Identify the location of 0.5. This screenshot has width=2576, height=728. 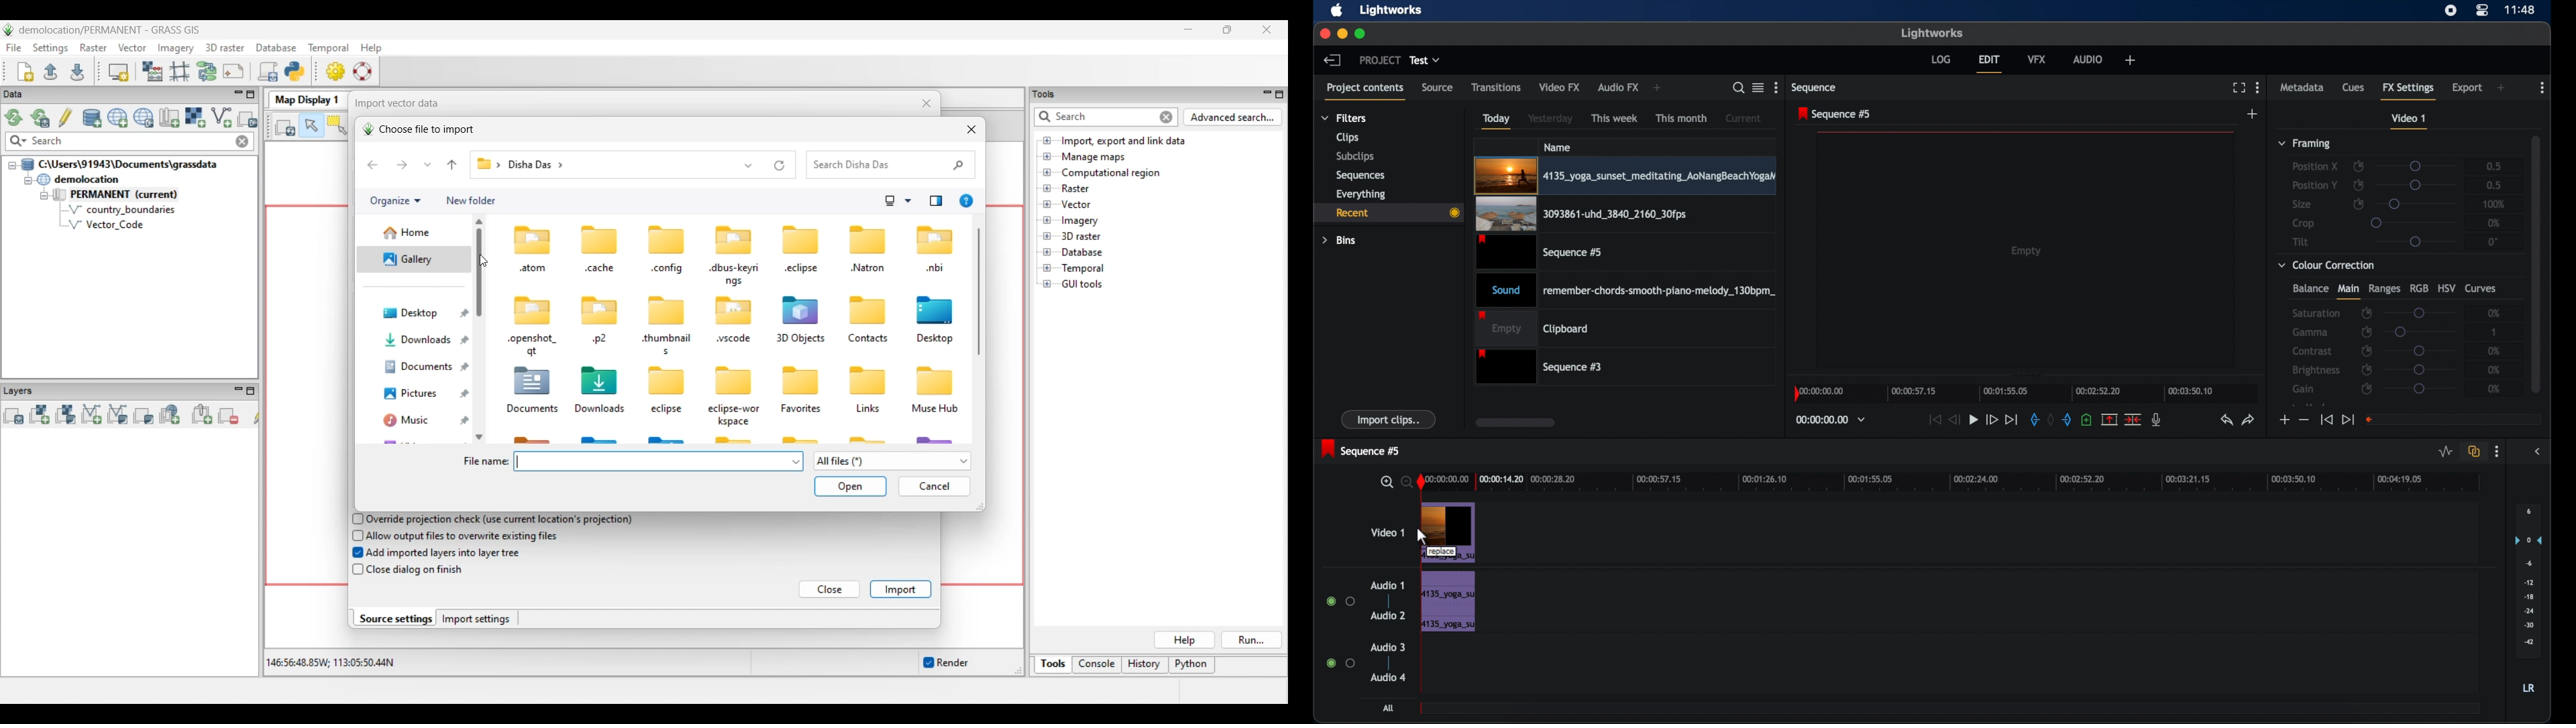
(2493, 185).